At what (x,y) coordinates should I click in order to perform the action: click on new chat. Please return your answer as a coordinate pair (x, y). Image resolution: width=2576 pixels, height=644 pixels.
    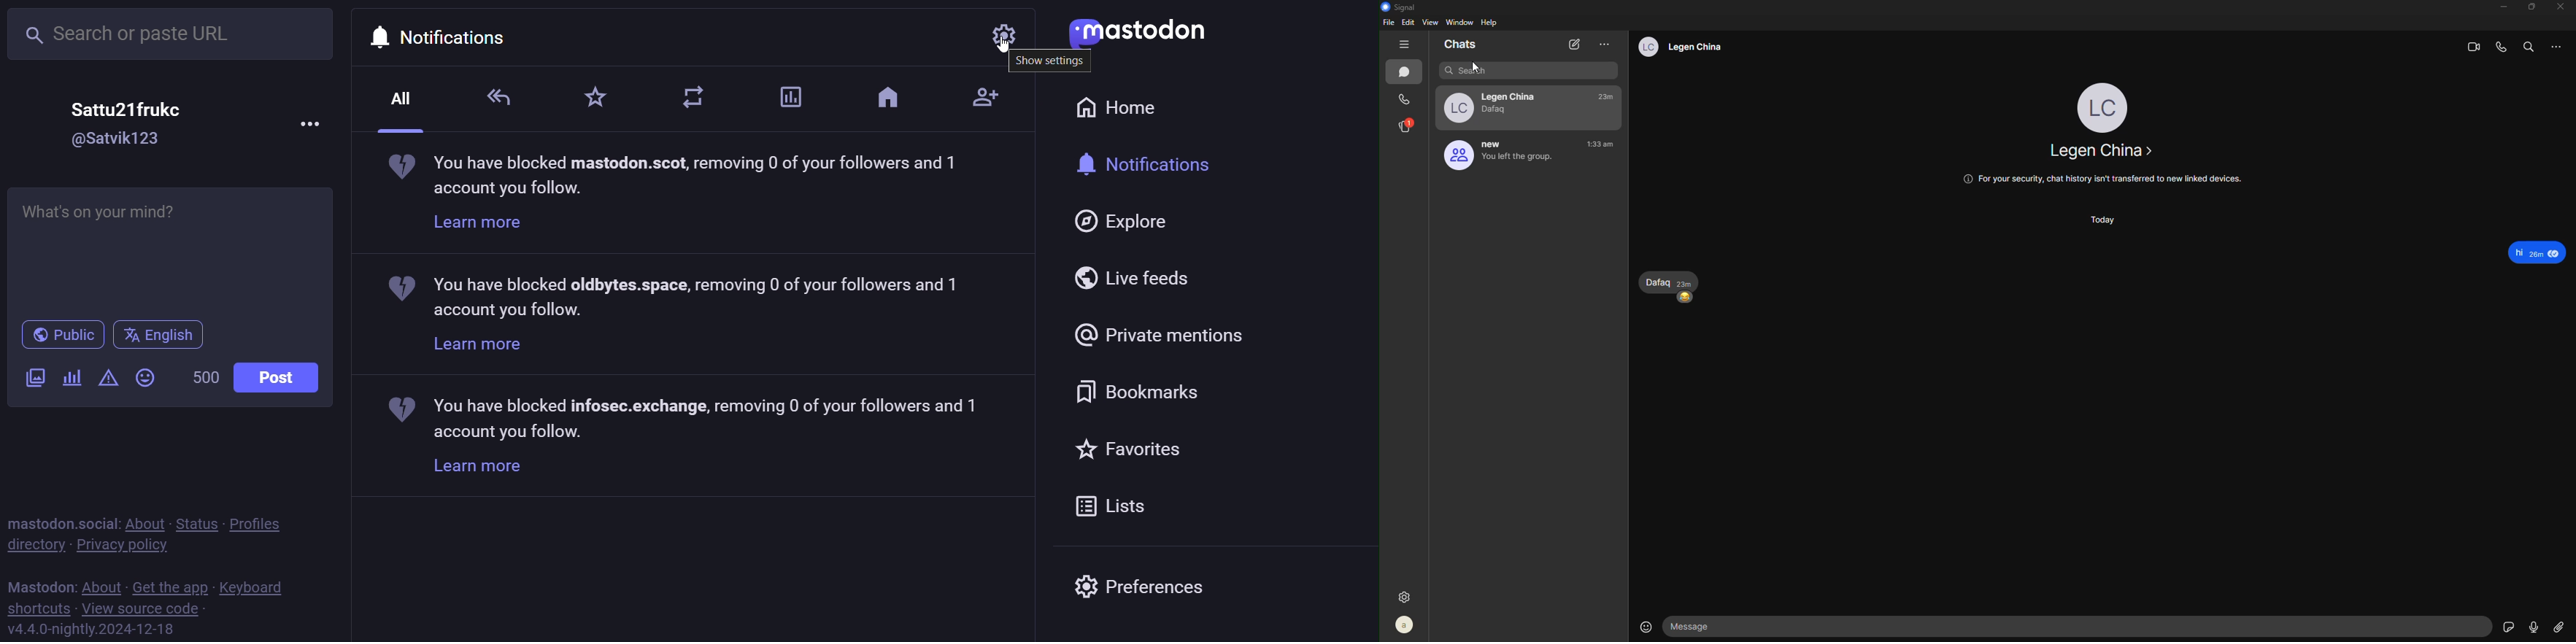
    Looking at the image, I should click on (1575, 45).